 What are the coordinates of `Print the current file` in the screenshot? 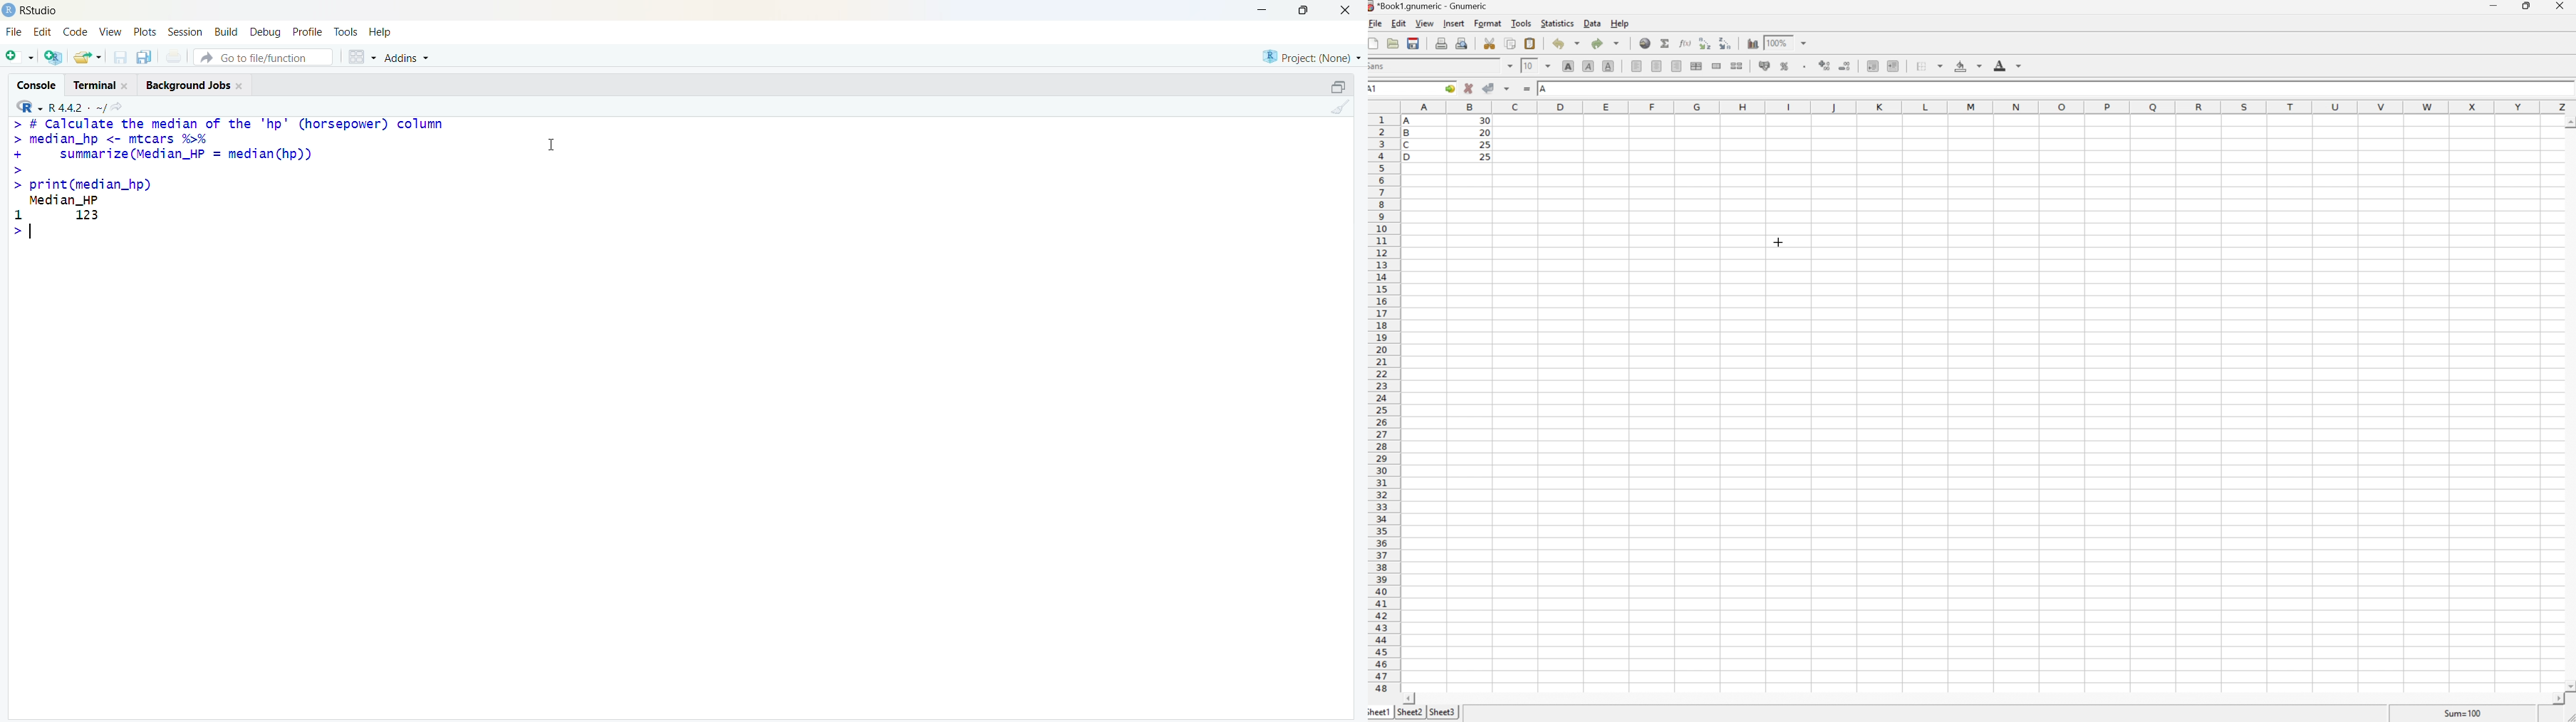 It's located at (1441, 43).